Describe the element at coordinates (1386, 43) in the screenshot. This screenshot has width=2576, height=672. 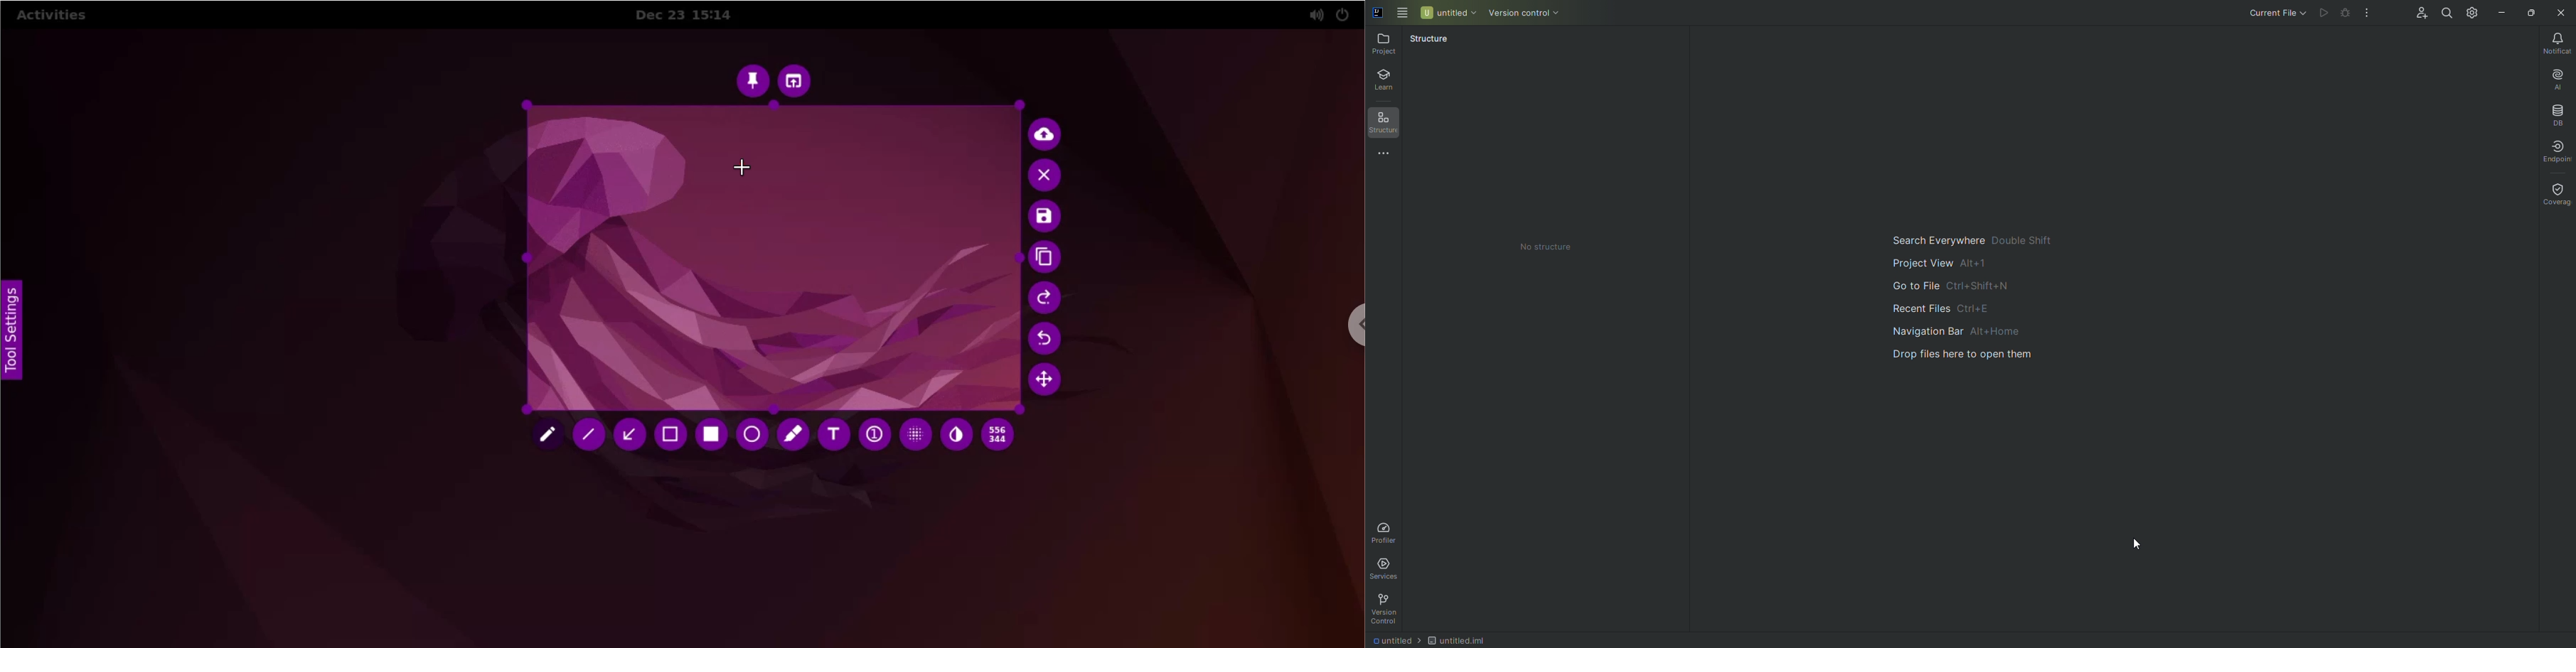
I see `Project` at that location.